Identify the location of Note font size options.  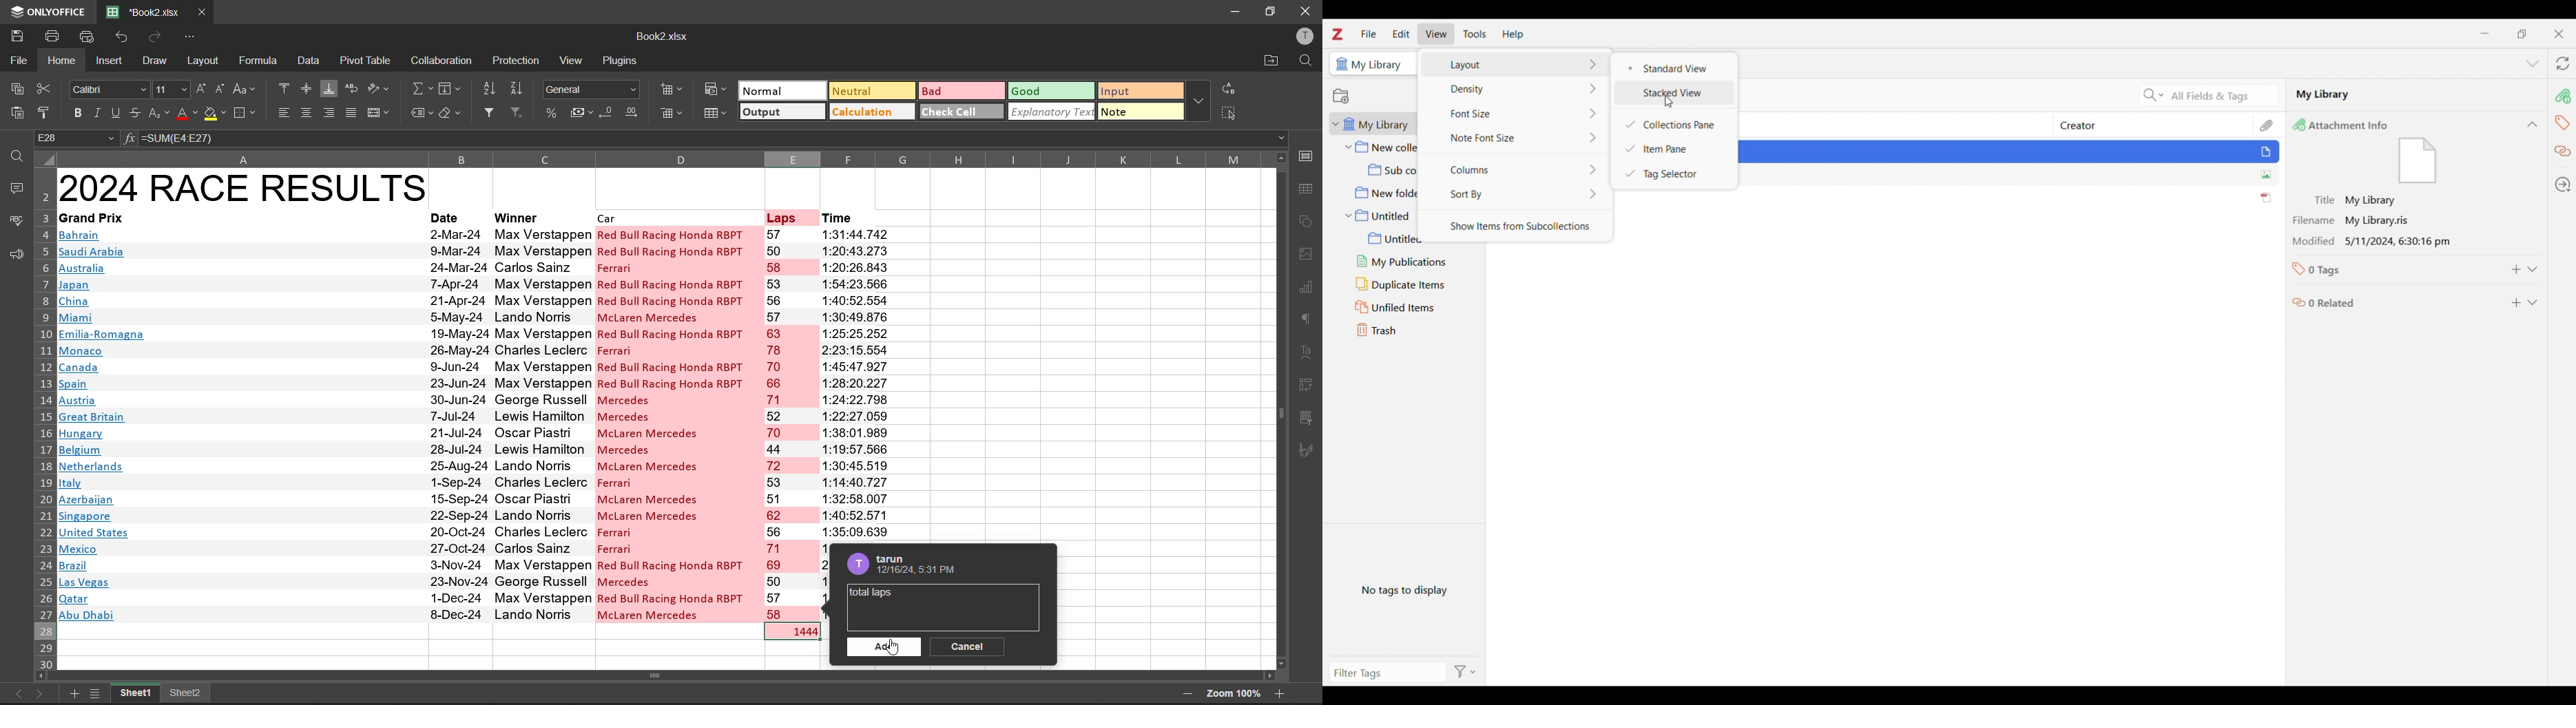
(1518, 137).